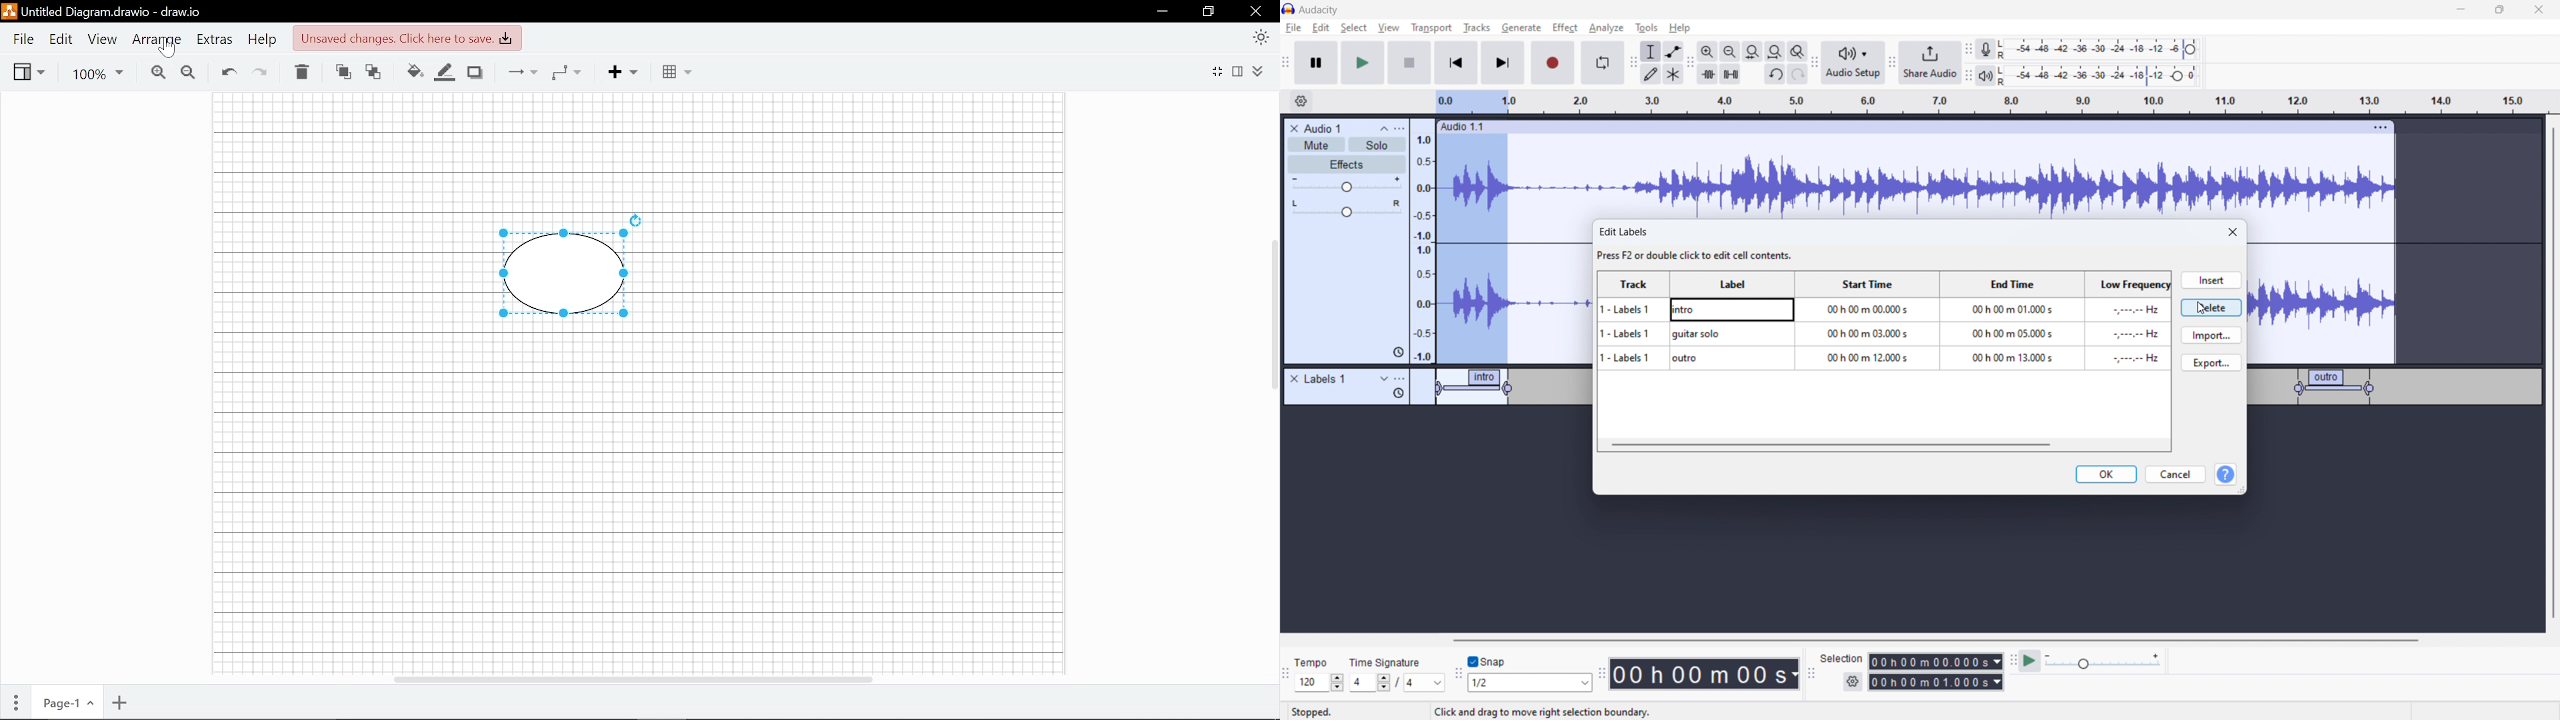 This screenshot has height=728, width=2576. I want to click on playback meter, so click(1985, 77).